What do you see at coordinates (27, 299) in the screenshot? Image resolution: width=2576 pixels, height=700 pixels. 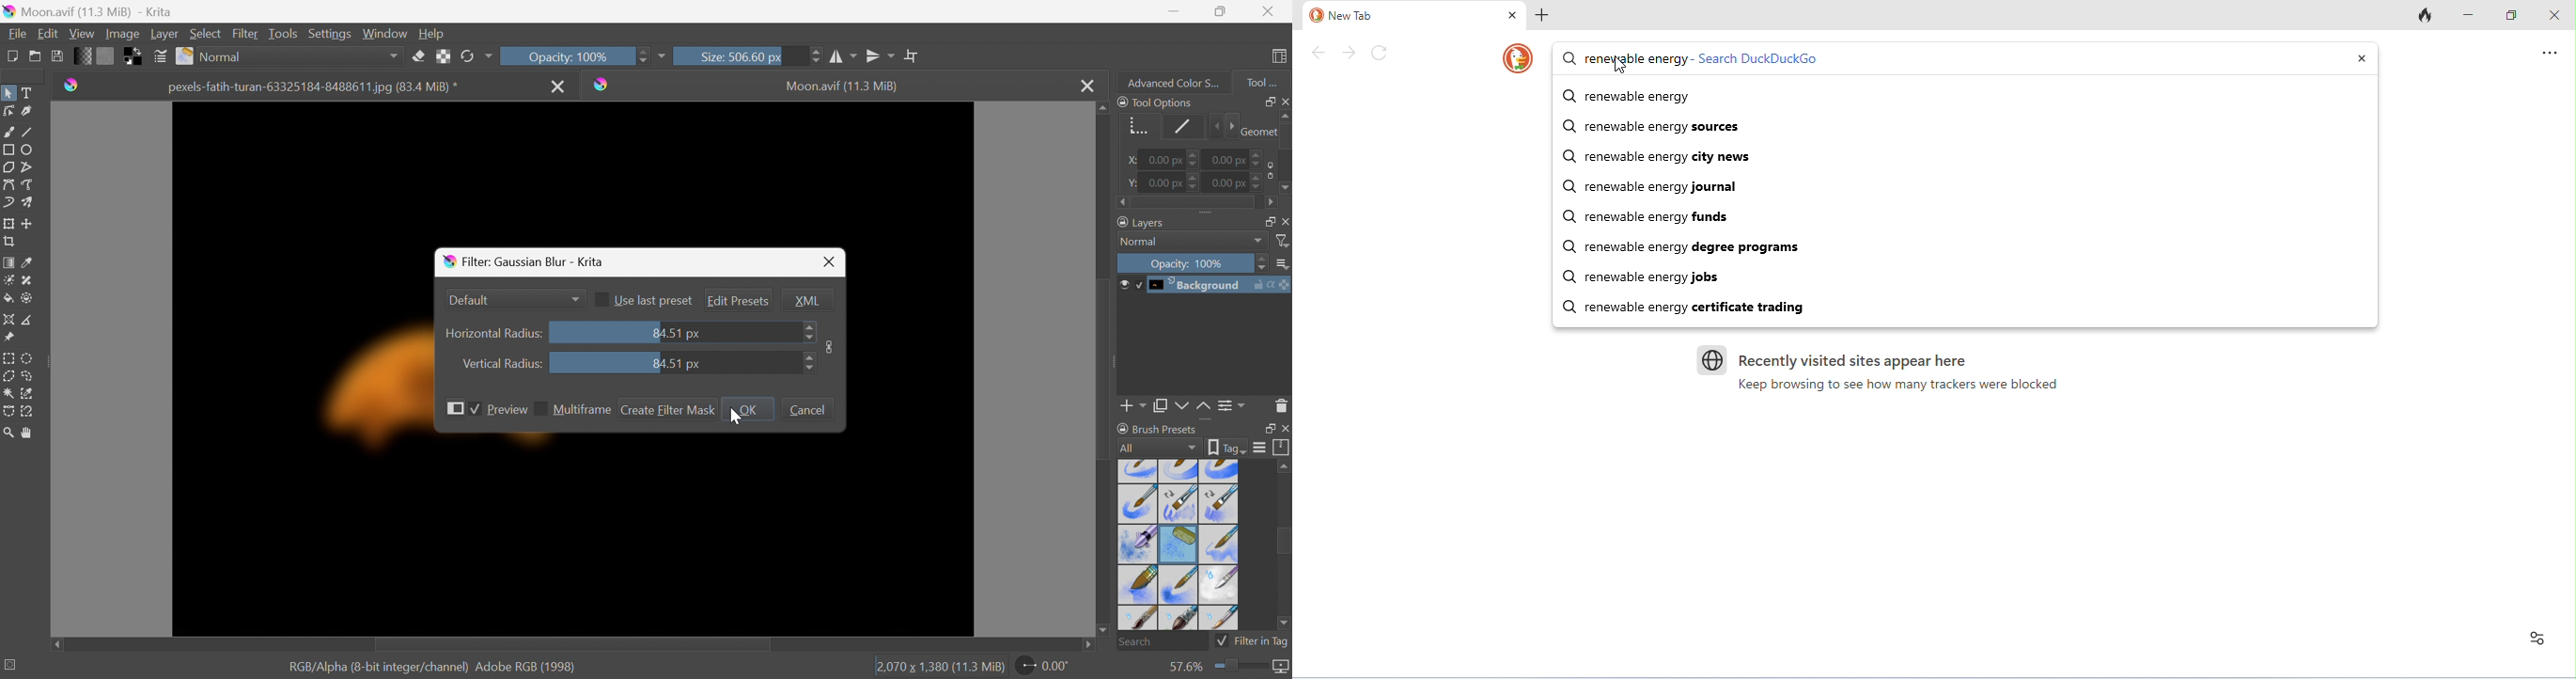 I see `Enclose and fill tool` at bounding box center [27, 299].